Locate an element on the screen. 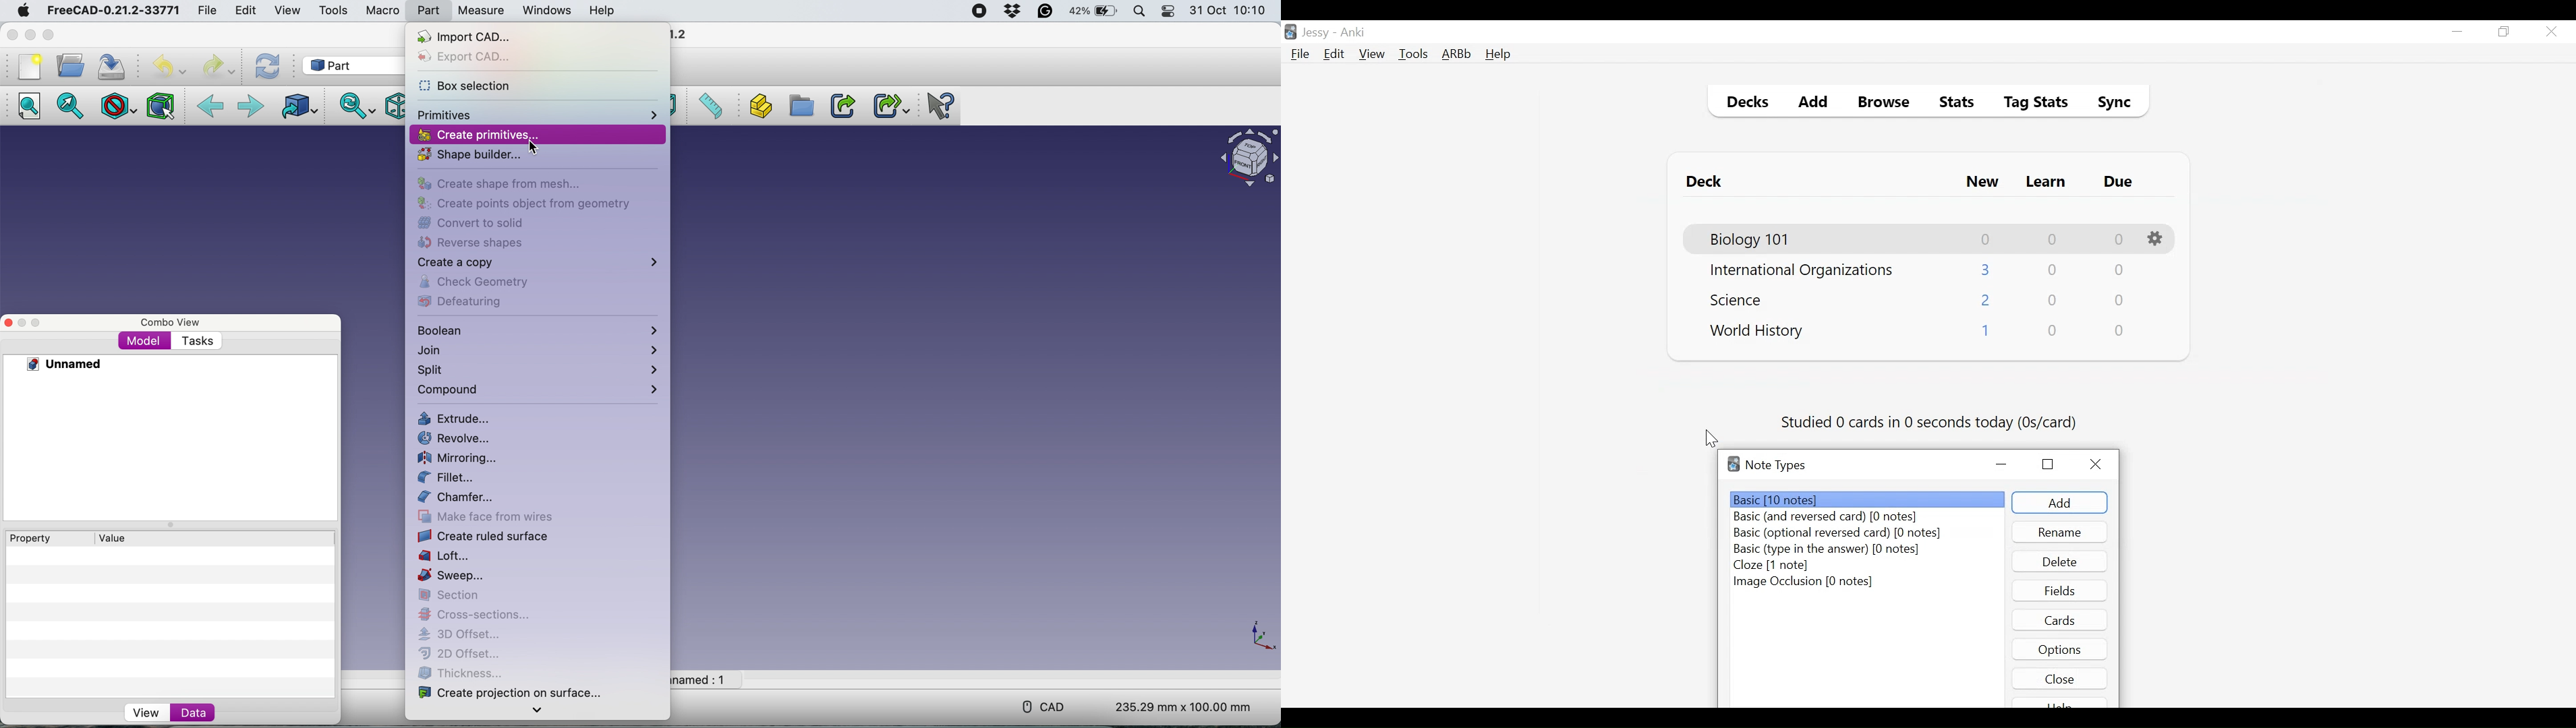 The height and width of the screenshot is (728, 2576). New Card Count is located at coordinates (1984, 333).